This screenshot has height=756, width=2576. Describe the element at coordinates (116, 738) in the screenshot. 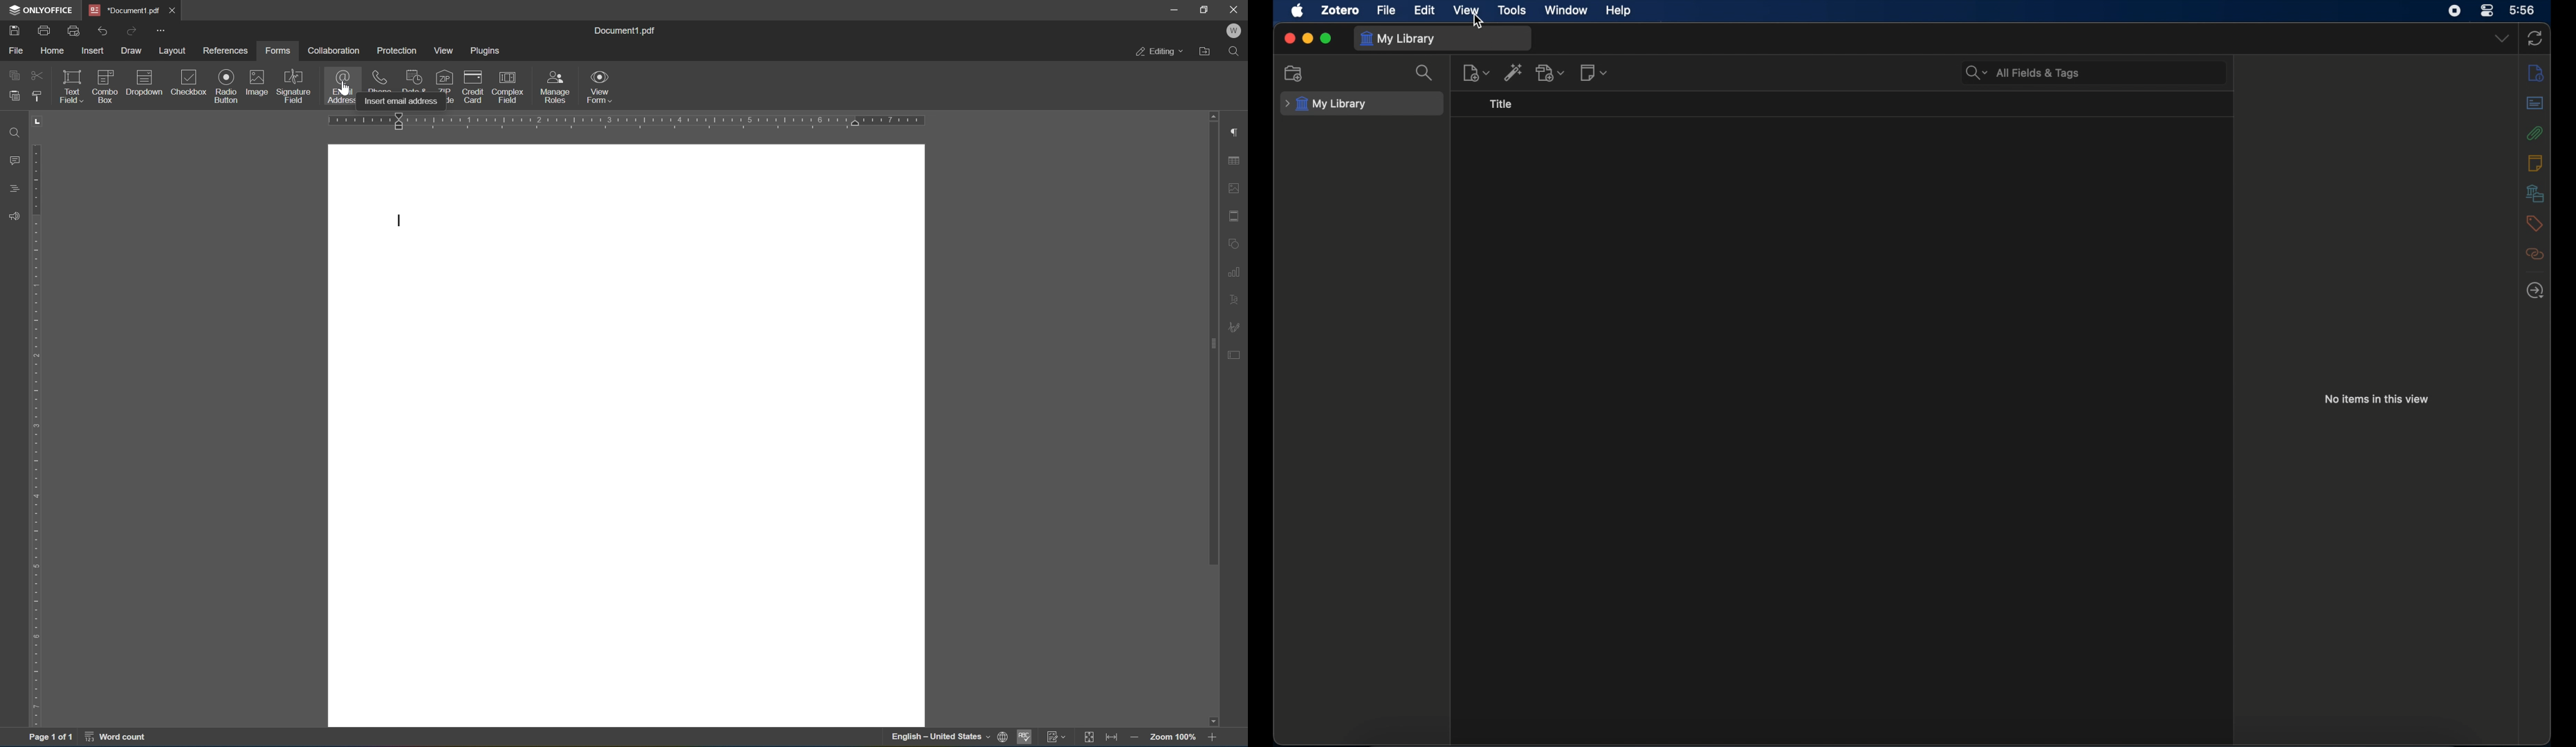

I see `word count` at that location.